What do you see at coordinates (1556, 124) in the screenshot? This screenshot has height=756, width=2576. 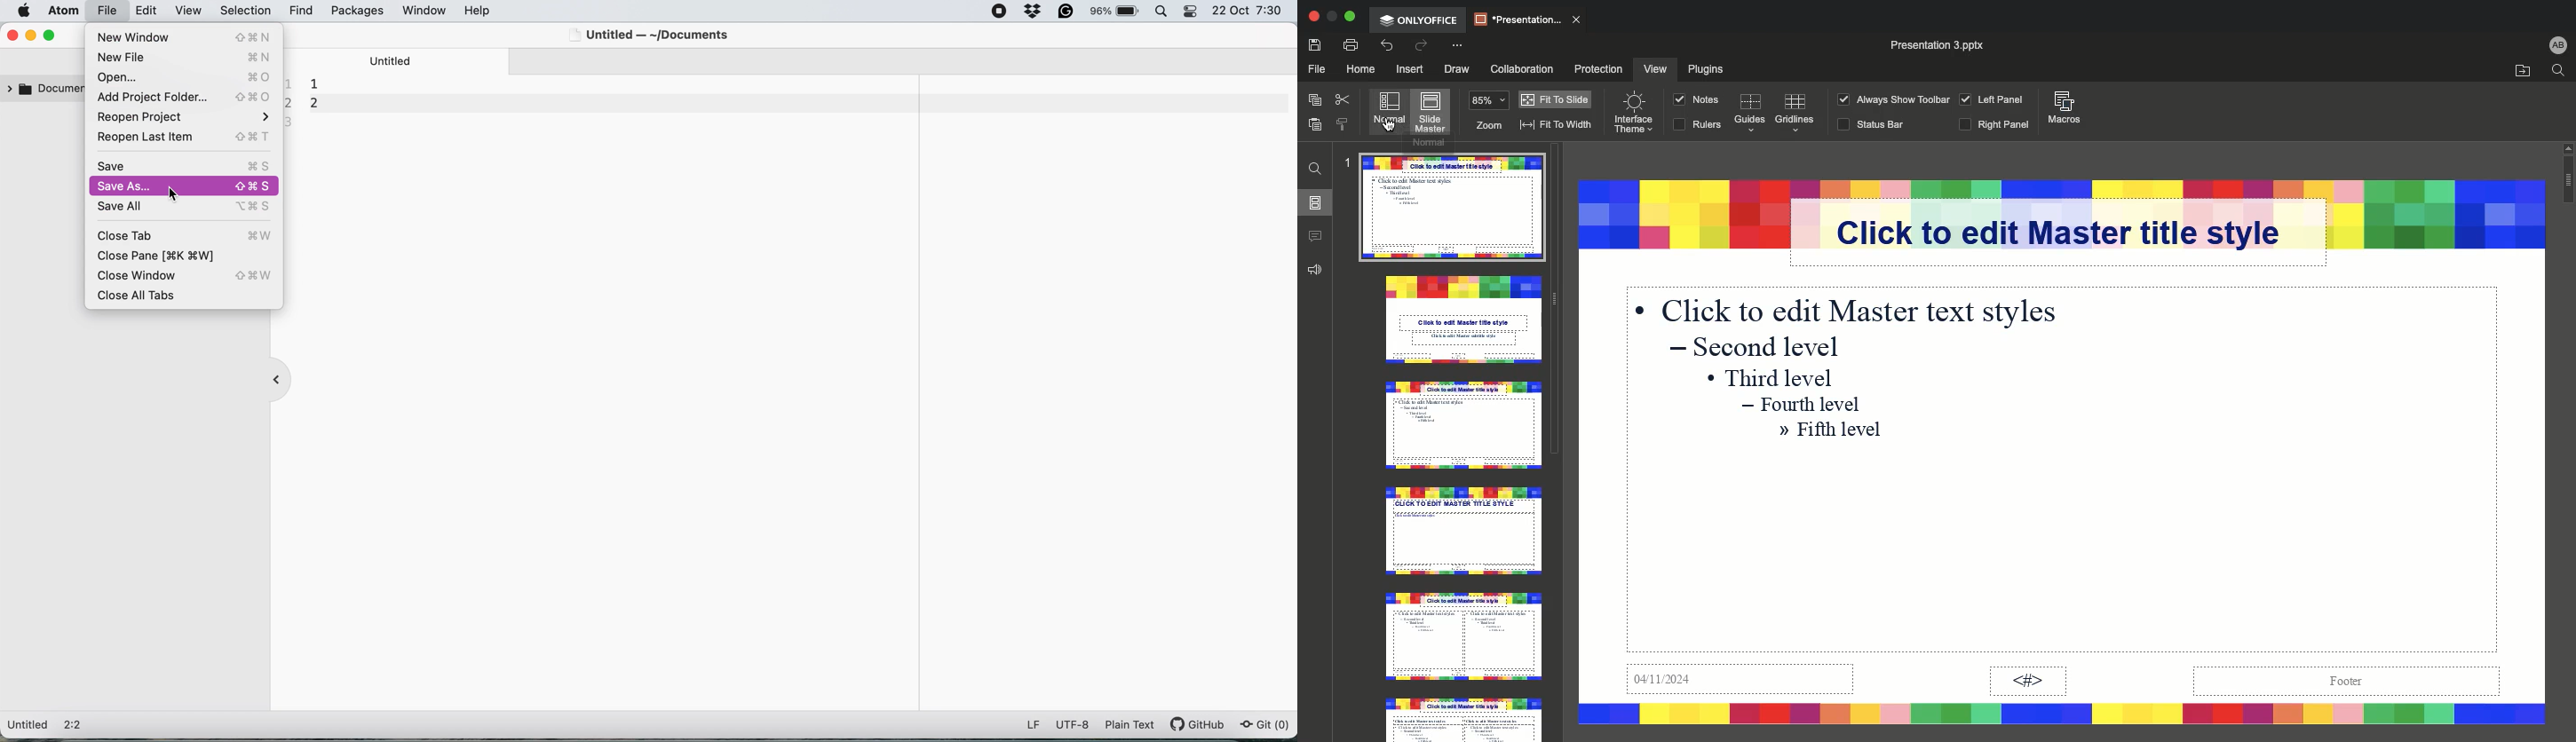 I see `Fit to width` at bounding box center [1556, 124].